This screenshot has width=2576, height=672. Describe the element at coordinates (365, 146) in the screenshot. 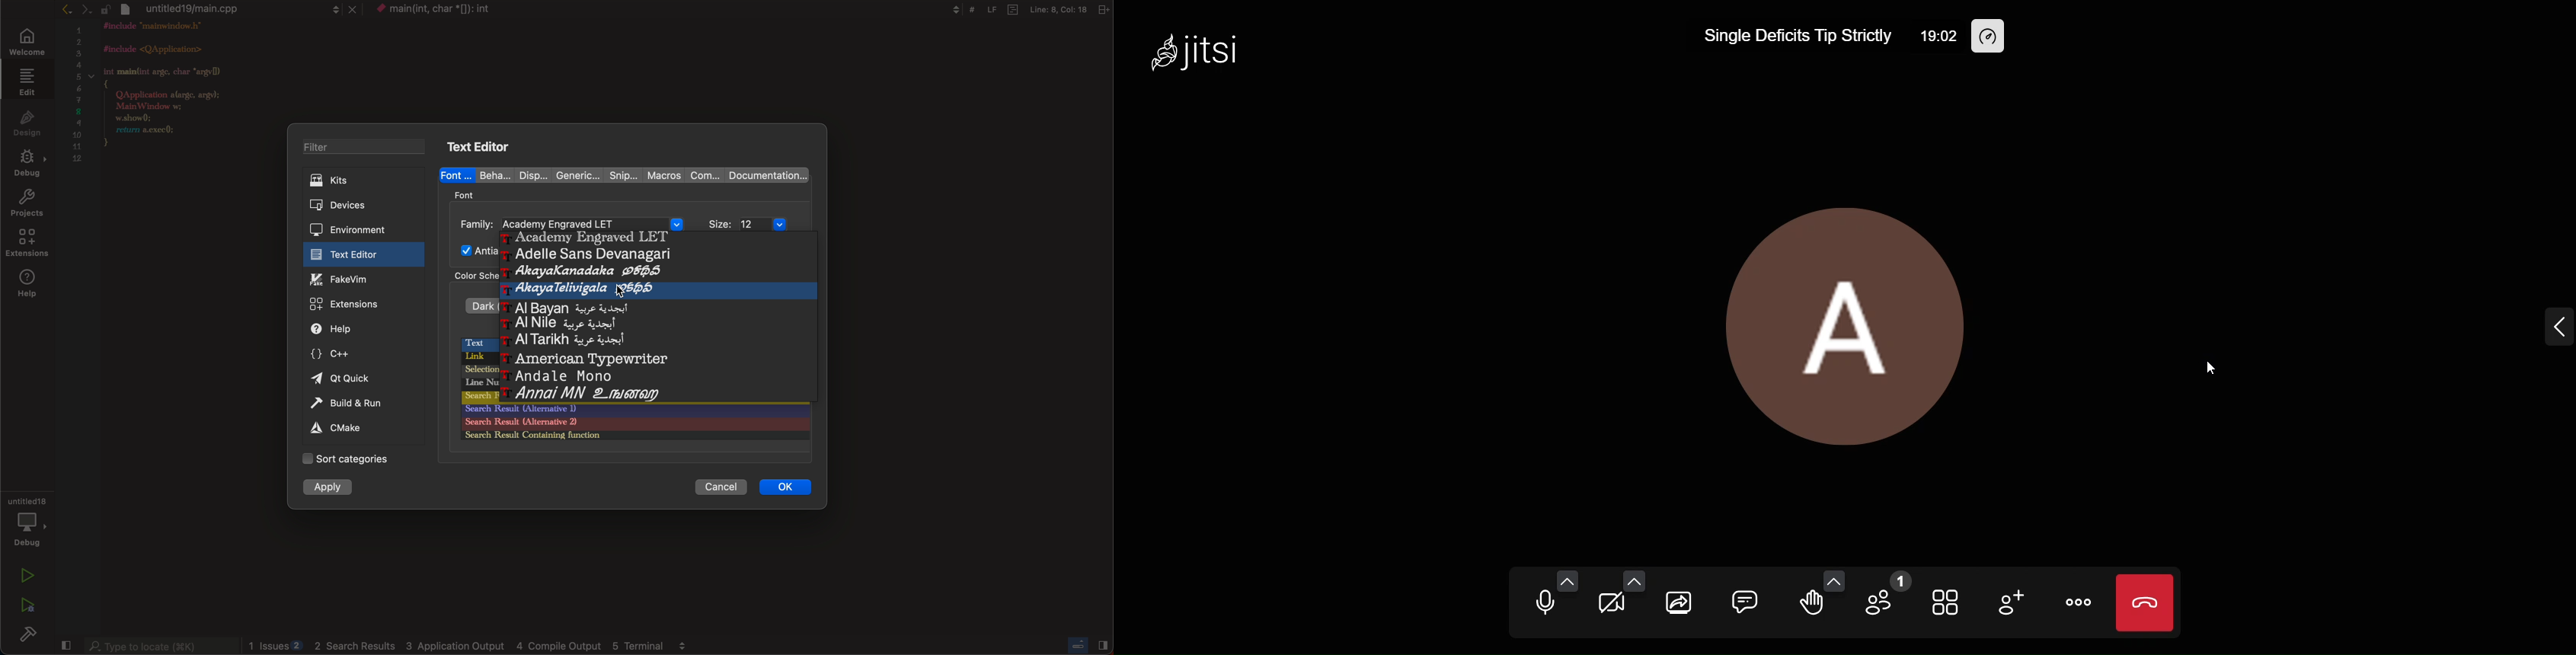

I see `filter` at that location.